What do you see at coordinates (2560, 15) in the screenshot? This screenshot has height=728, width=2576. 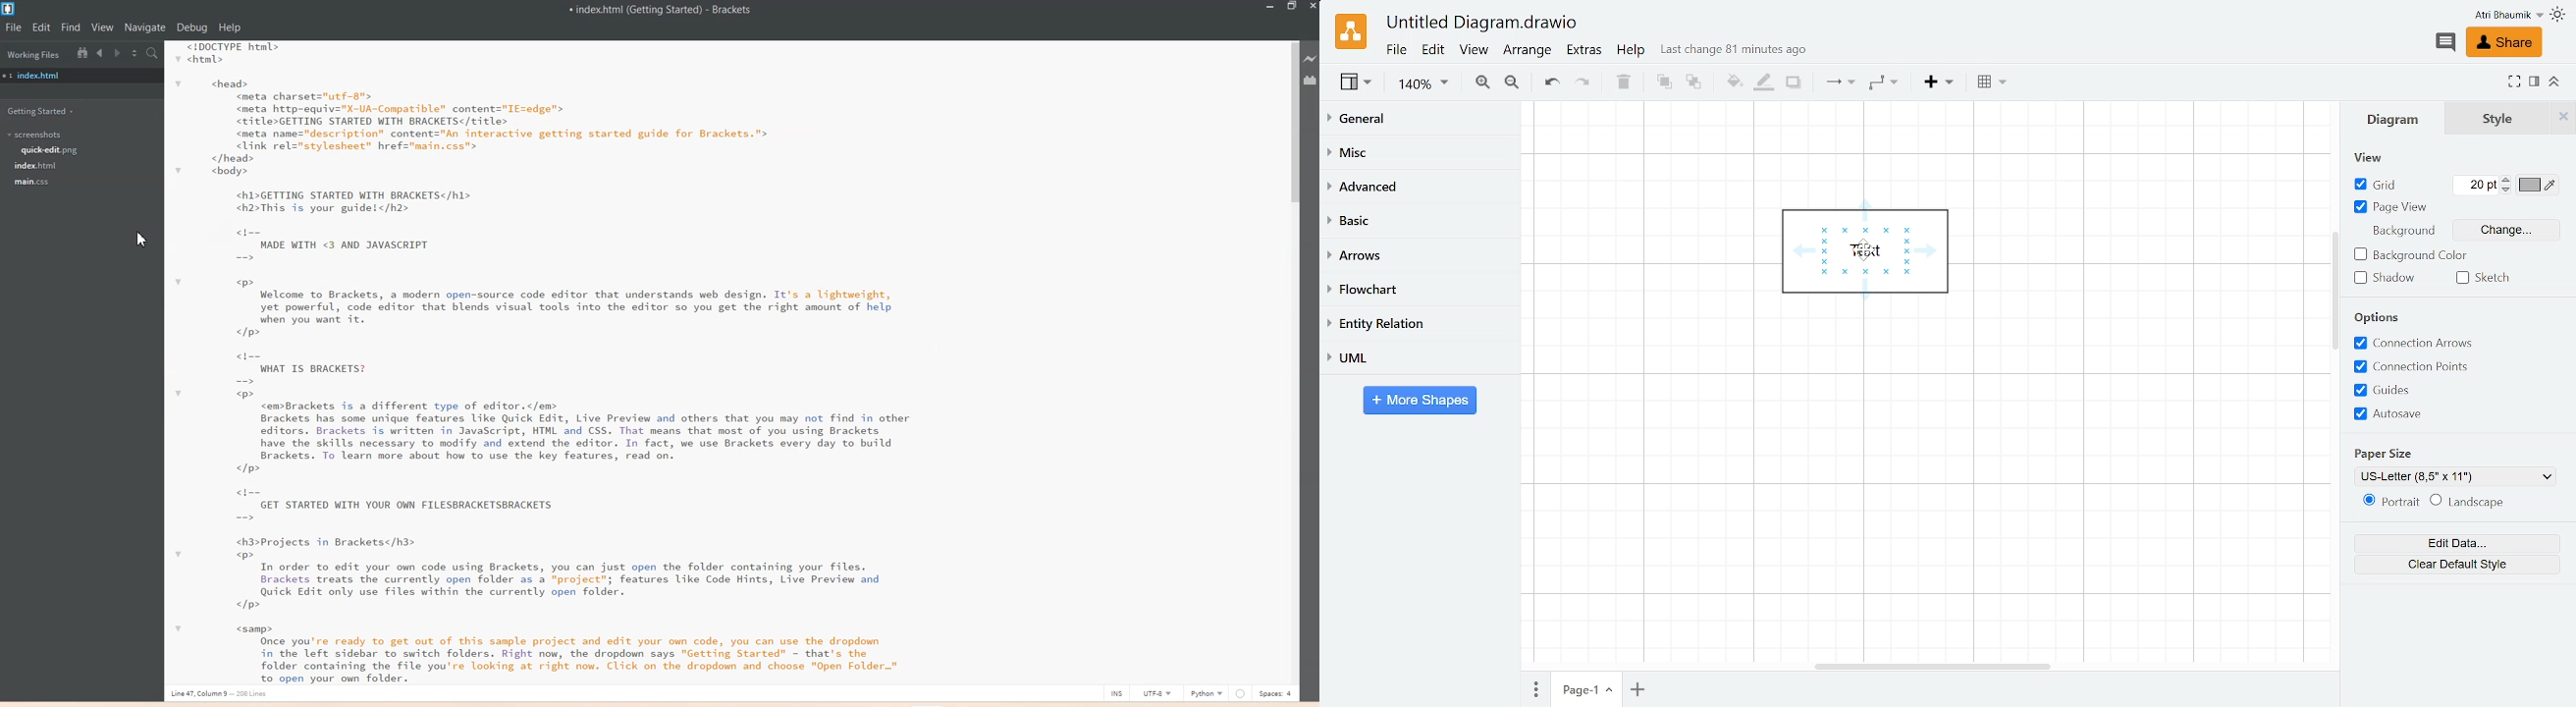 I see `Theme` at bounding box center [2560, 15].